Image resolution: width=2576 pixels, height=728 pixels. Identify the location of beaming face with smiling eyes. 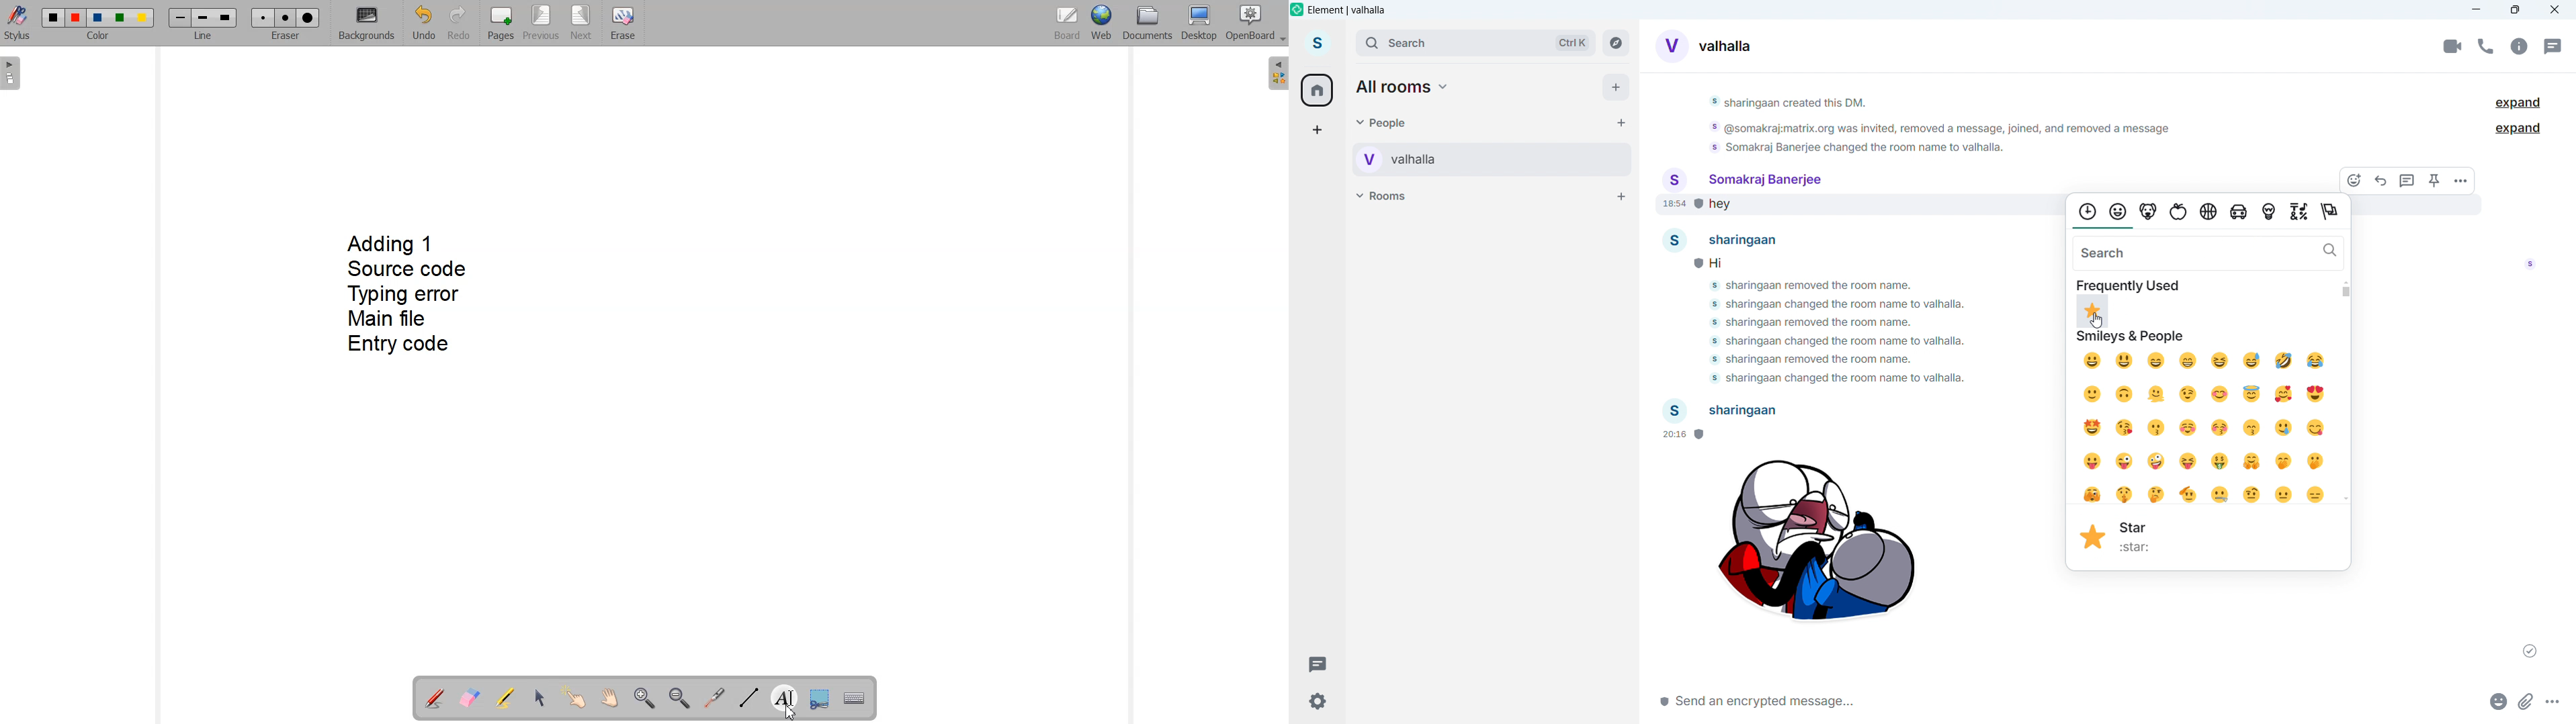
(2189, 361).